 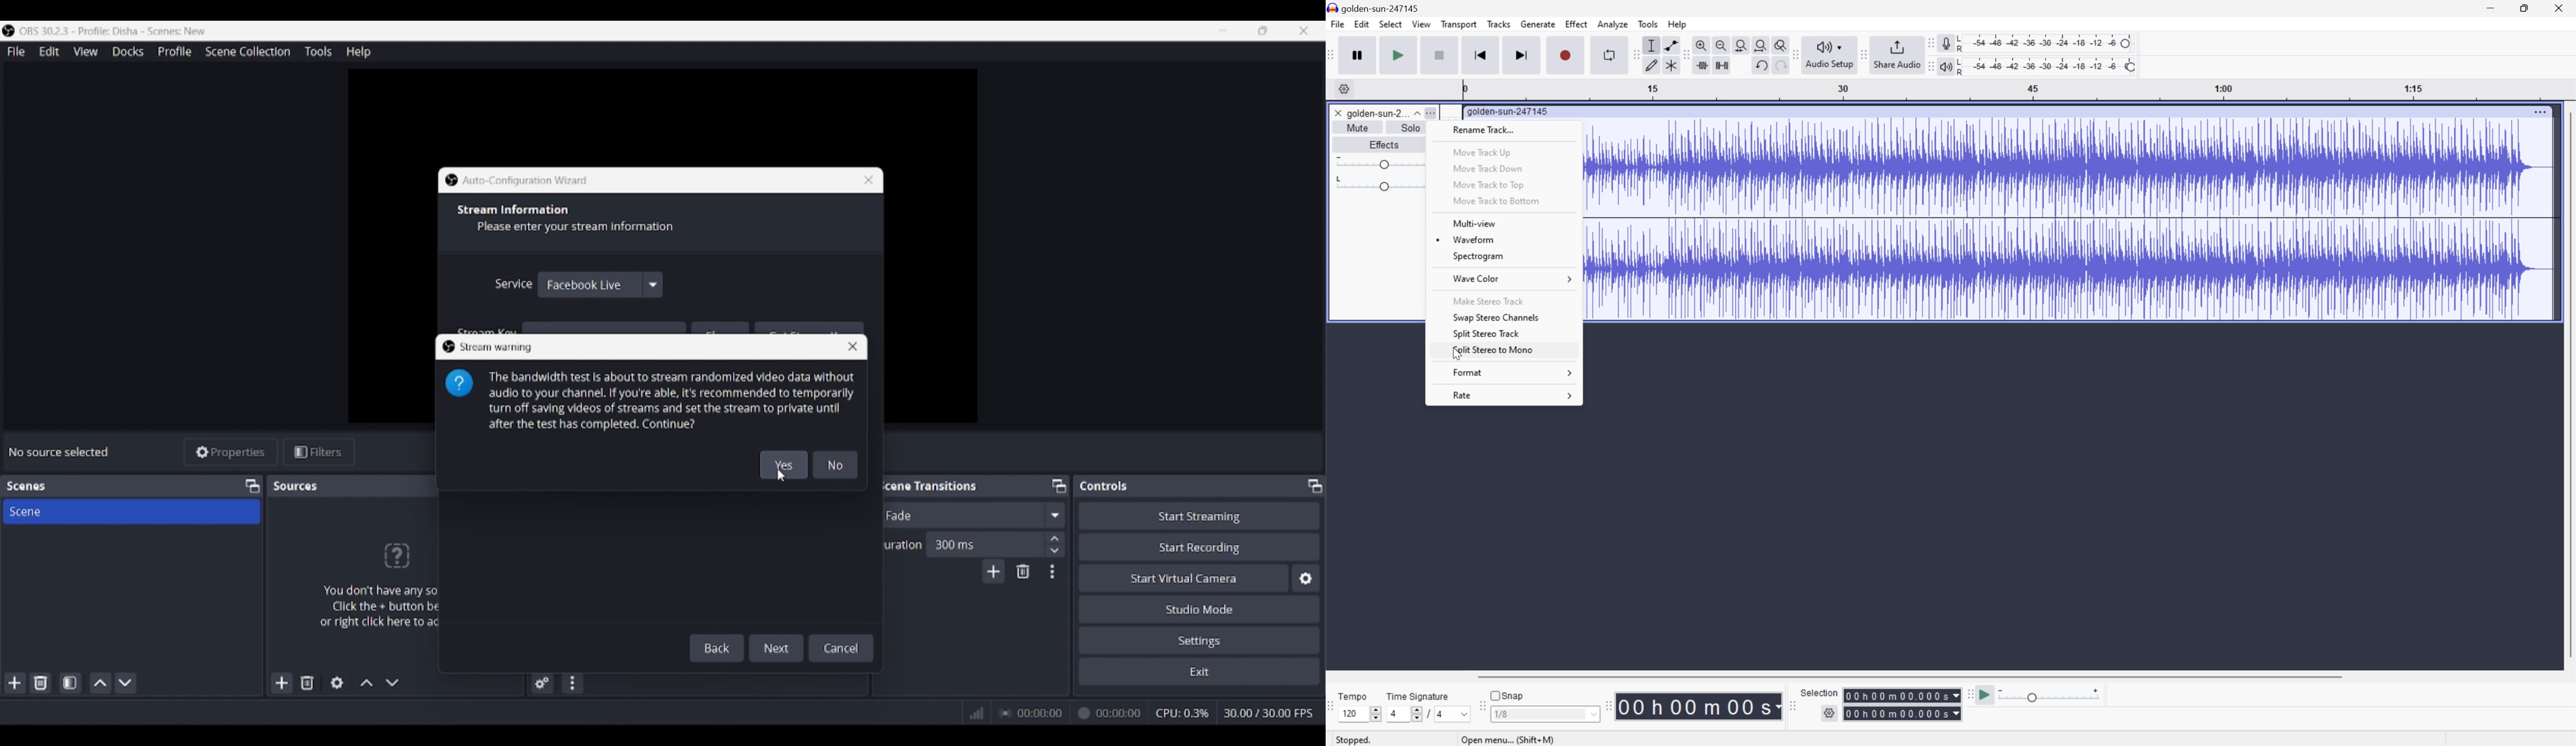 What do you see at coordinates (1652, 66) in the screenshot?
I see `Draw tool` at bounding box center [1652, 66].